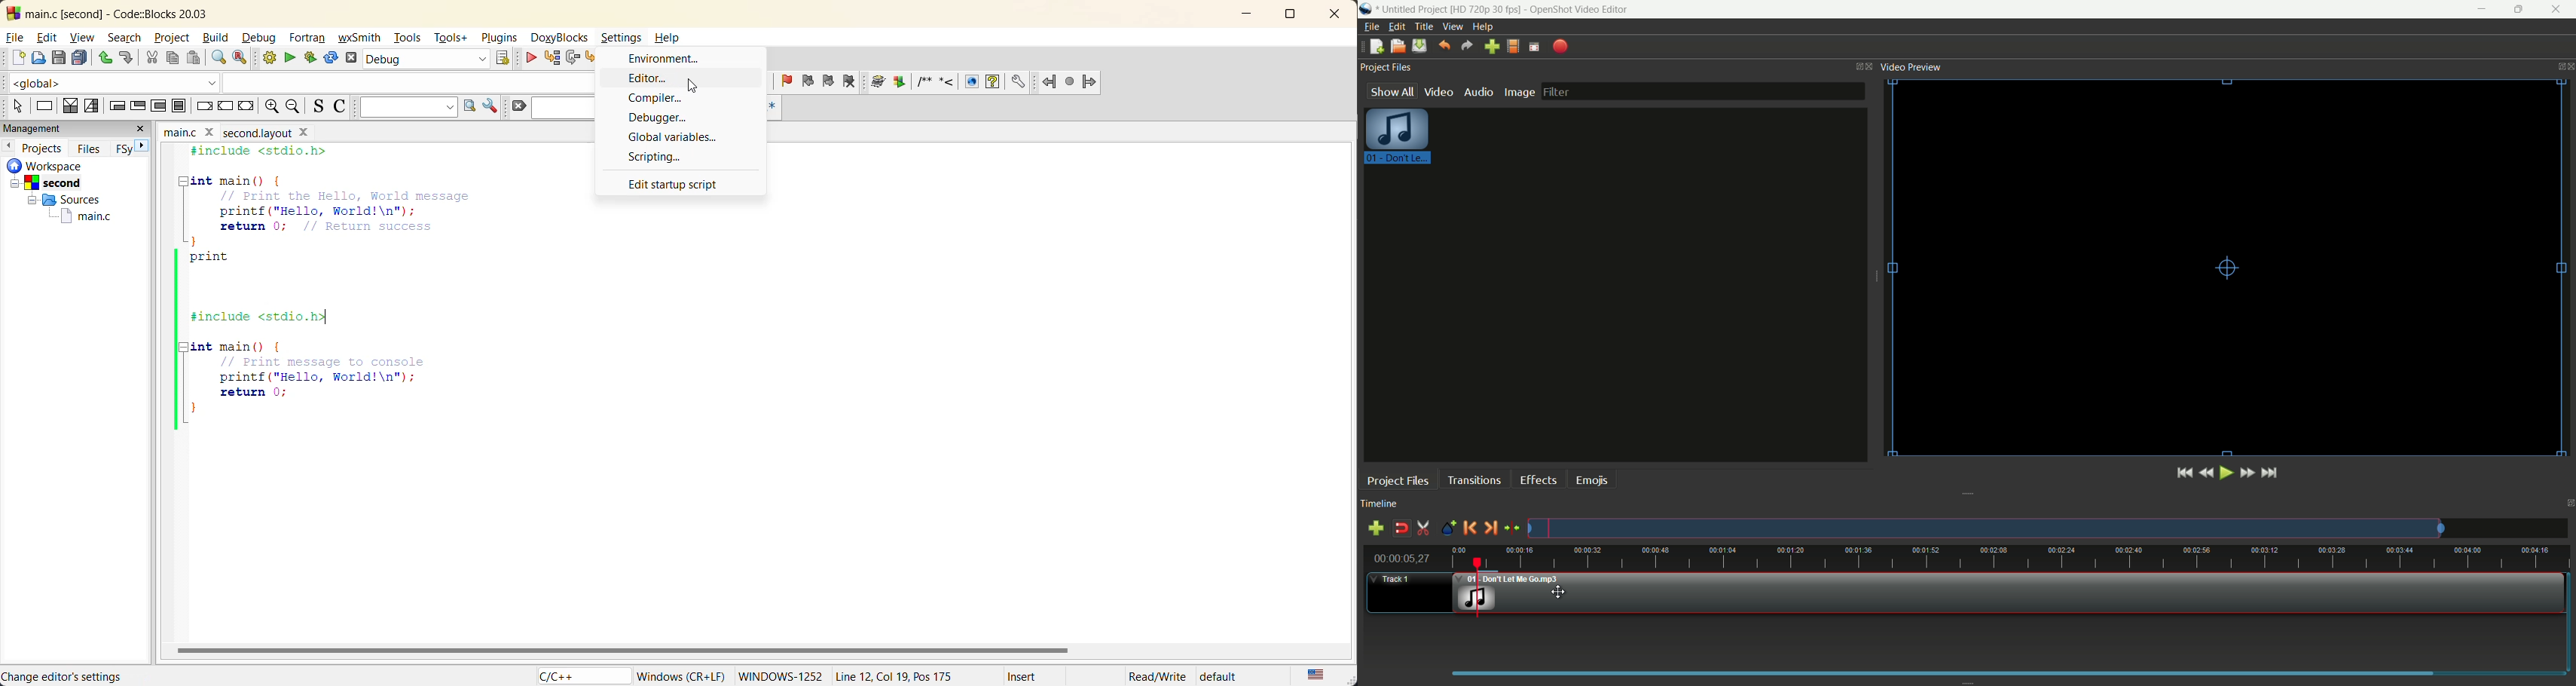  Describe the element at coordinates (267, 131) in the screenshot. I see `Second layout` at that location.